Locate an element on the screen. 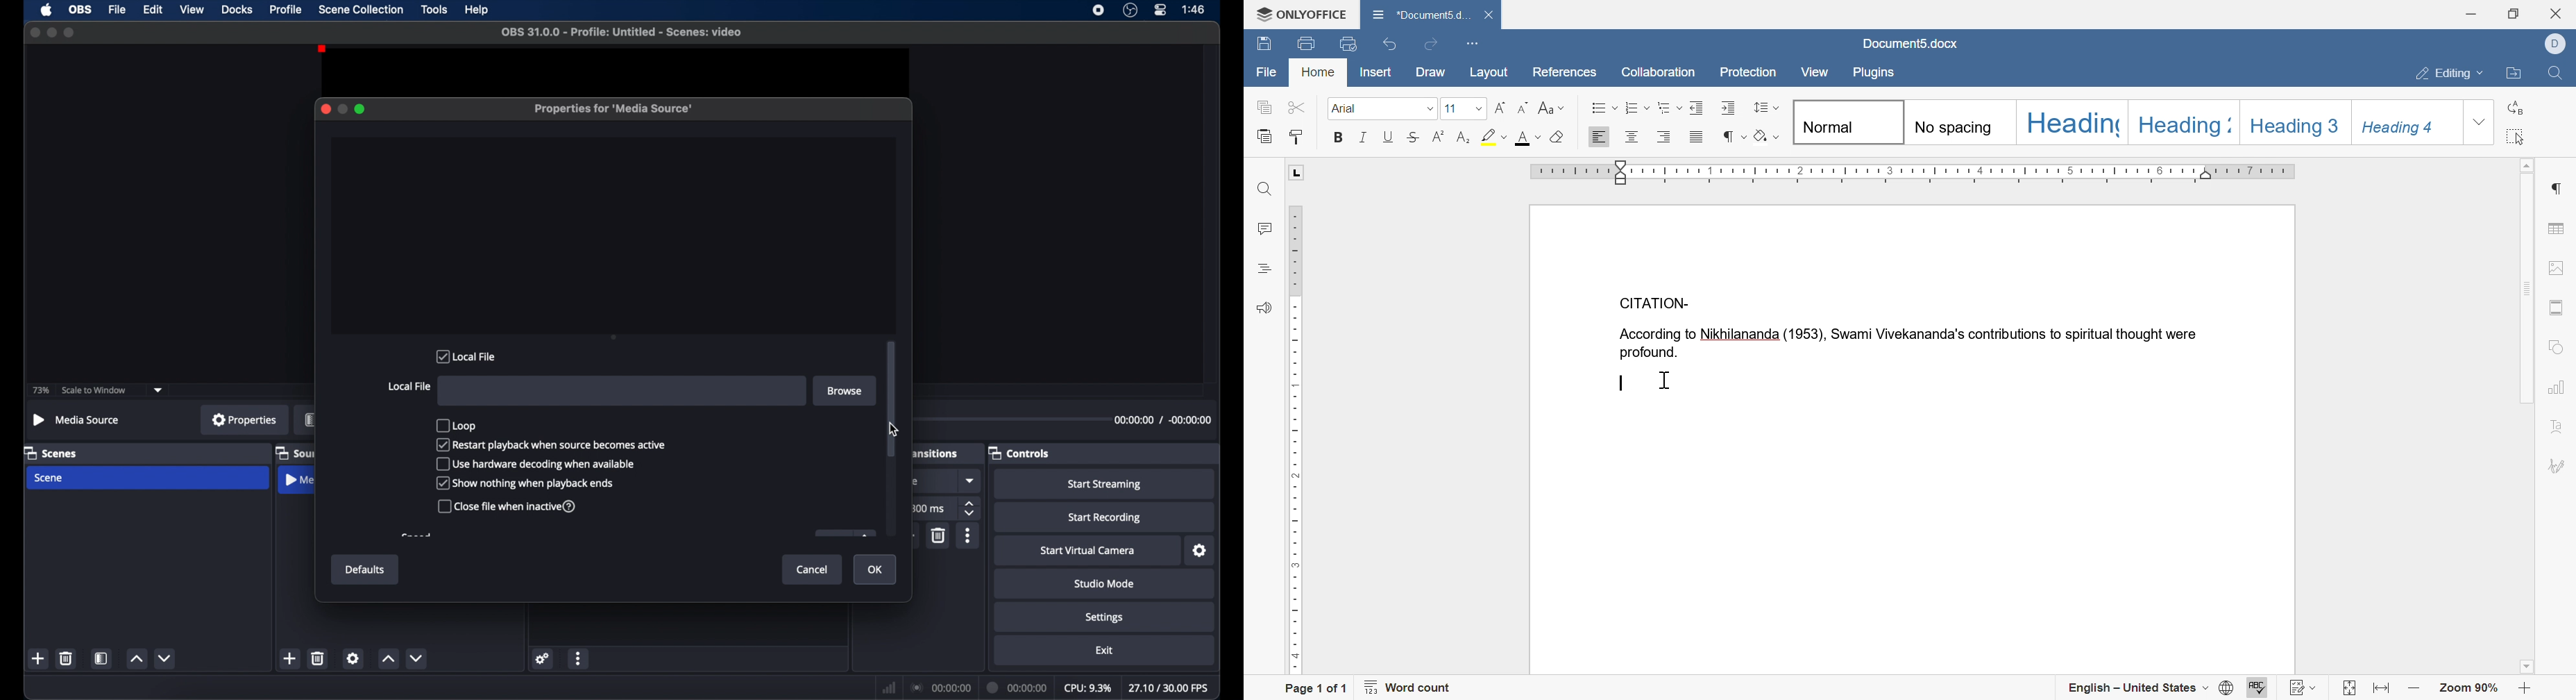 This screenshot has width=2576, height=700. fit to page is located at coordinates (2350, 688).